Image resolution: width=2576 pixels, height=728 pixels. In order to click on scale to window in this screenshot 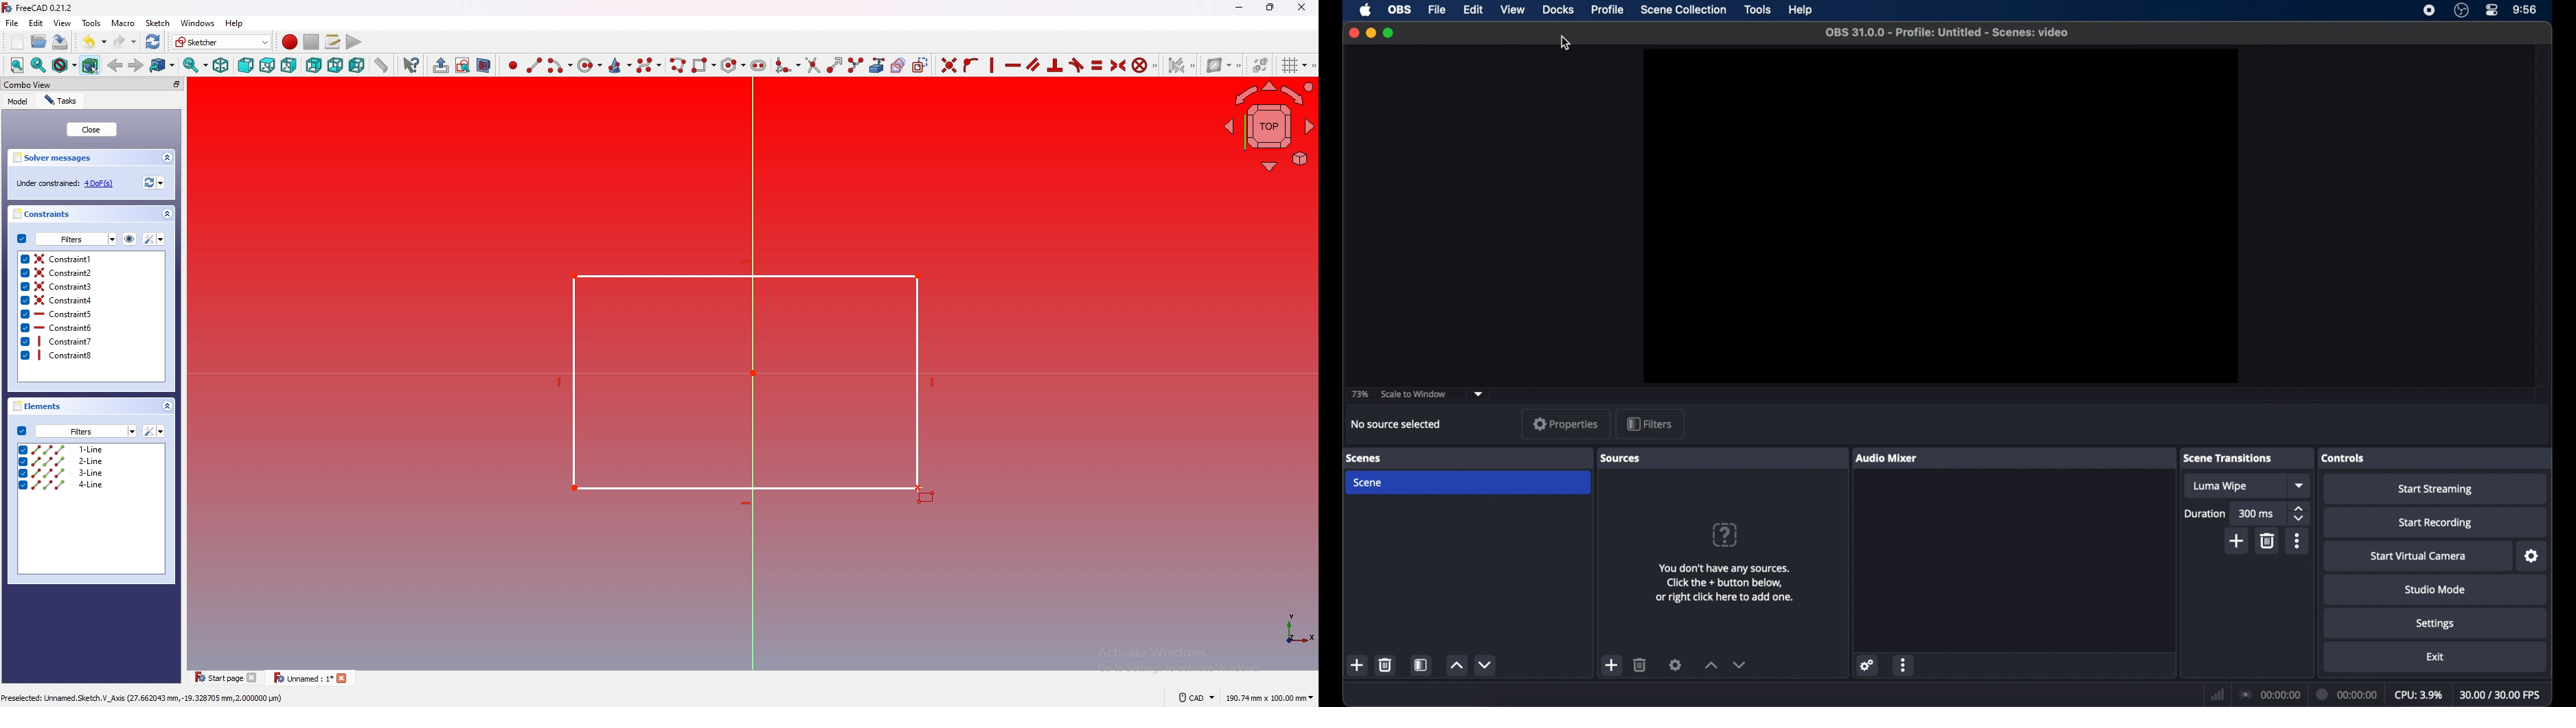, I will do `click(1414, 394)`.